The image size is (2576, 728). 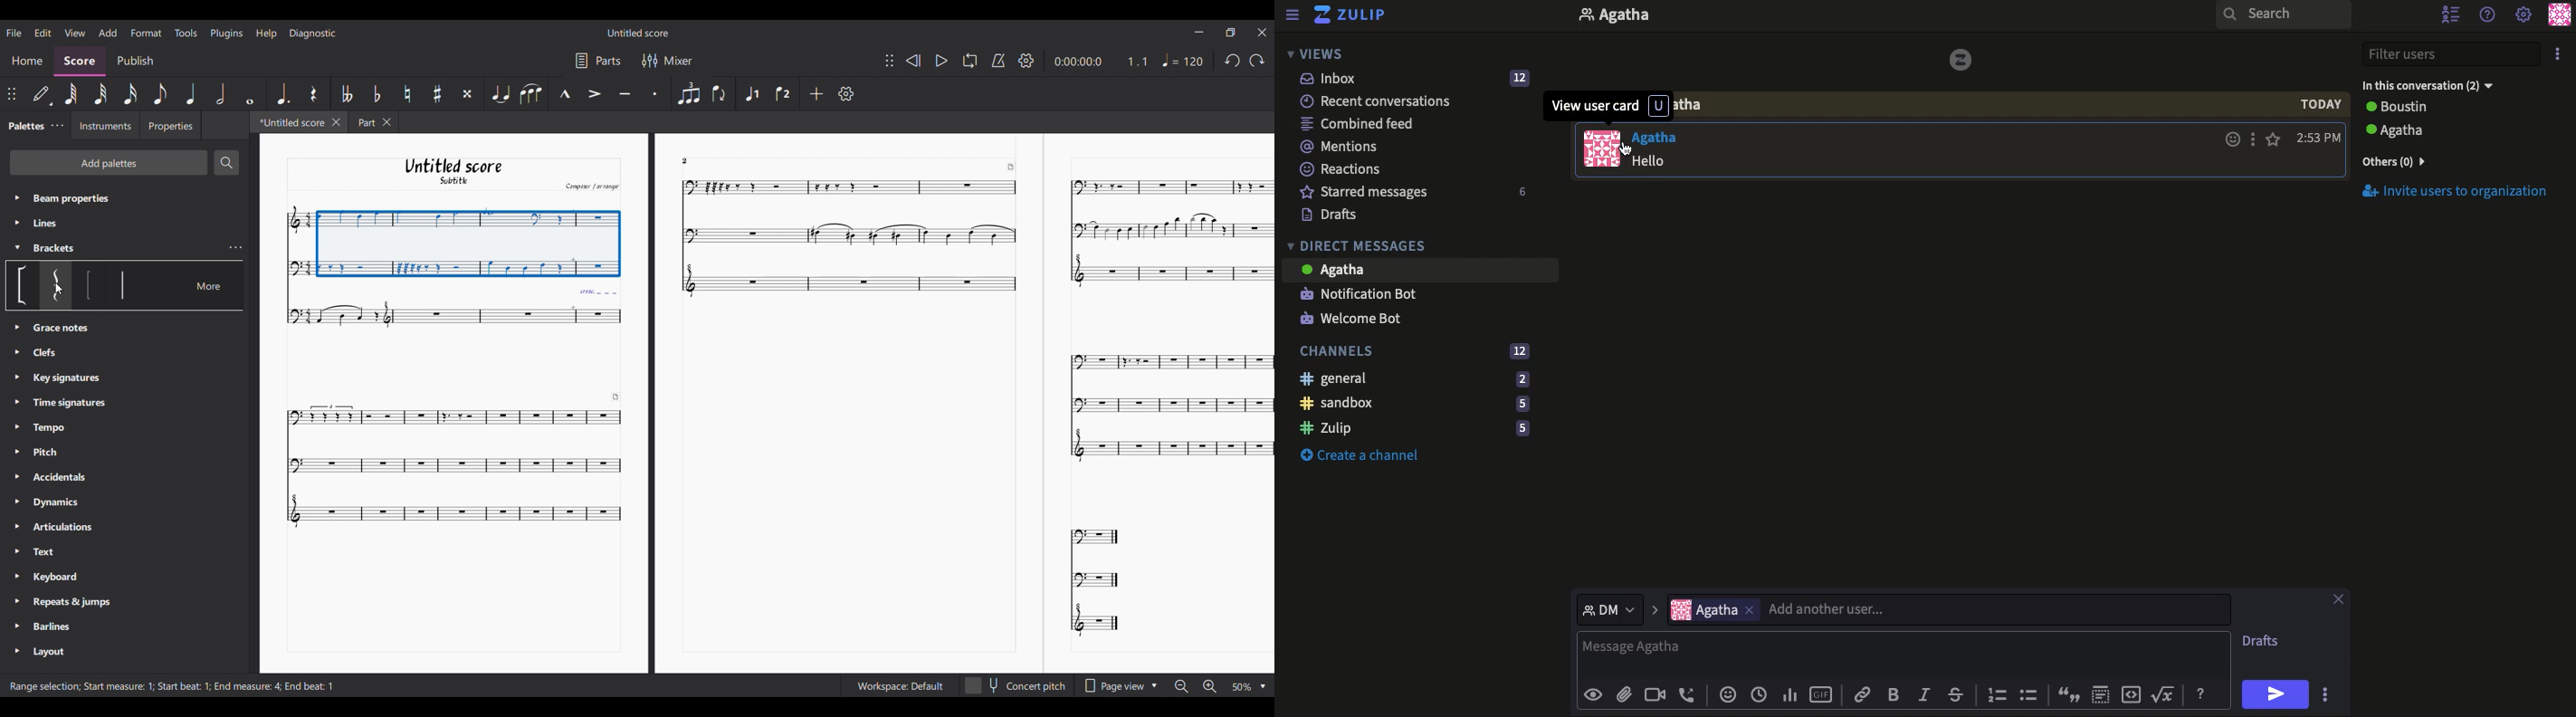 What do you see at coordinates (27, 62) in the screenshot?
I see `Home ` at bounding box center [27, 62].